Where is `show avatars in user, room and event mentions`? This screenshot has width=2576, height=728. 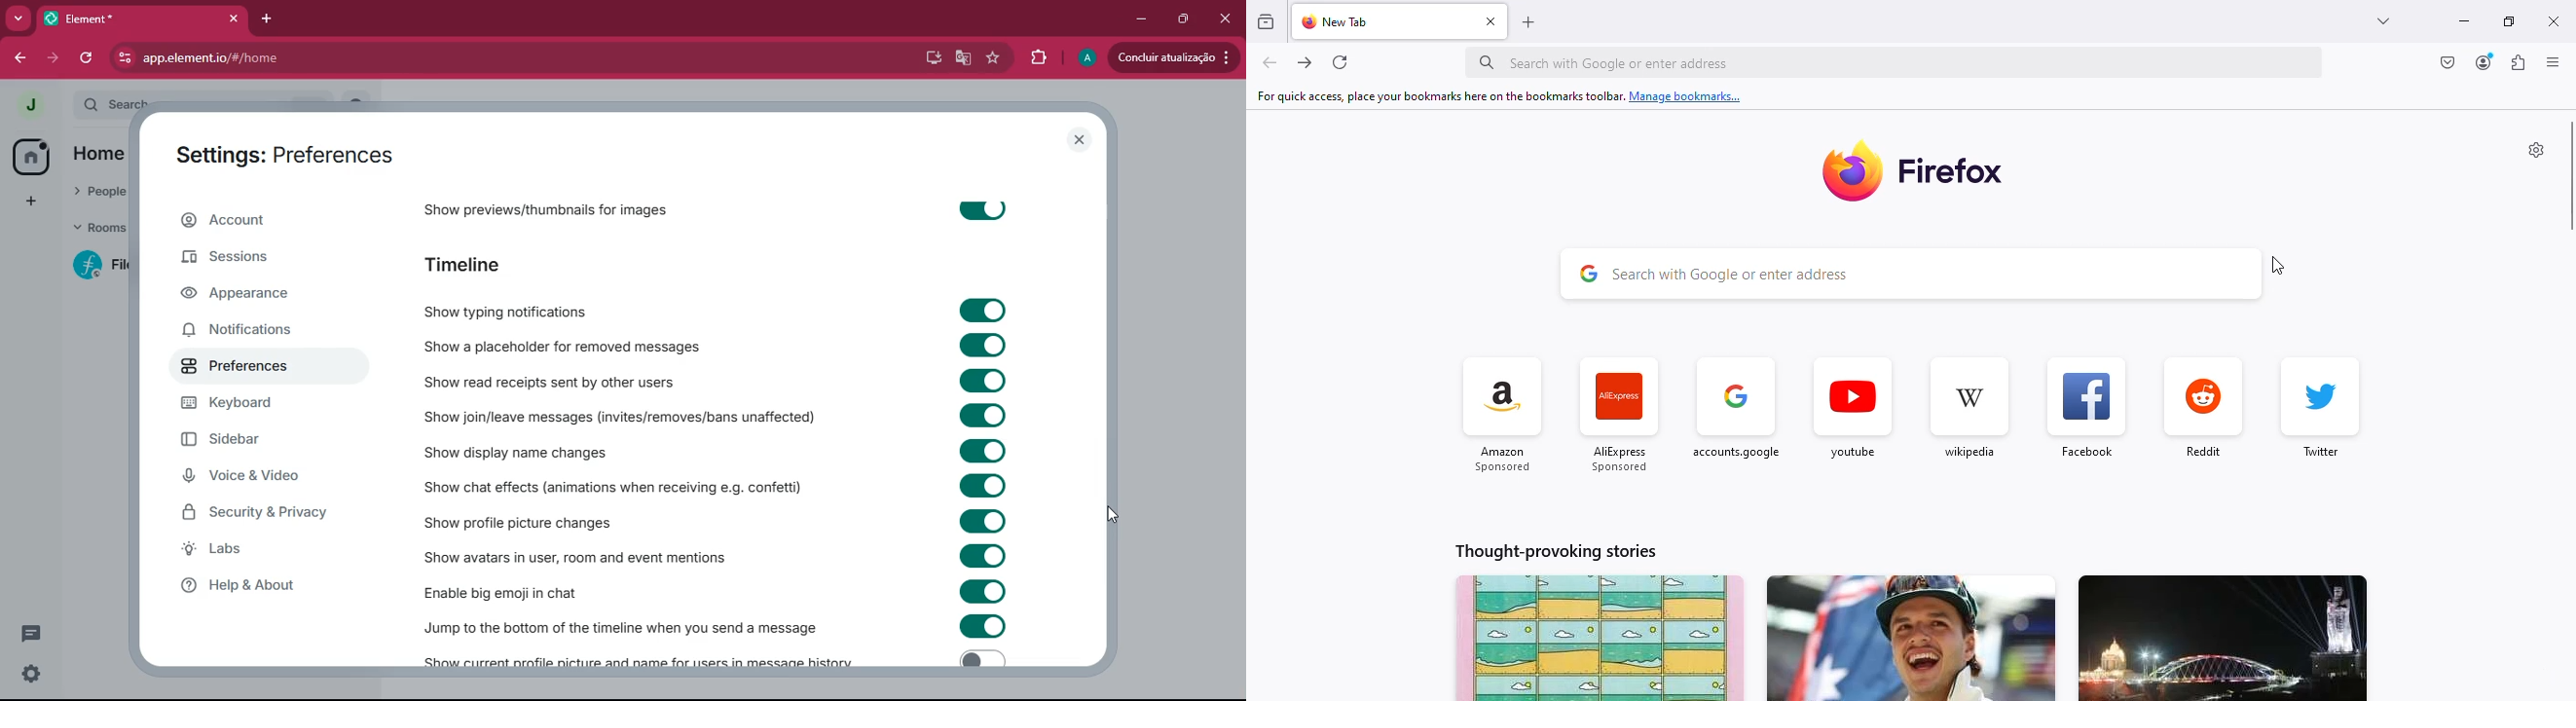 show avatars in user, room and event mentions is located at coordinates (602, 556).